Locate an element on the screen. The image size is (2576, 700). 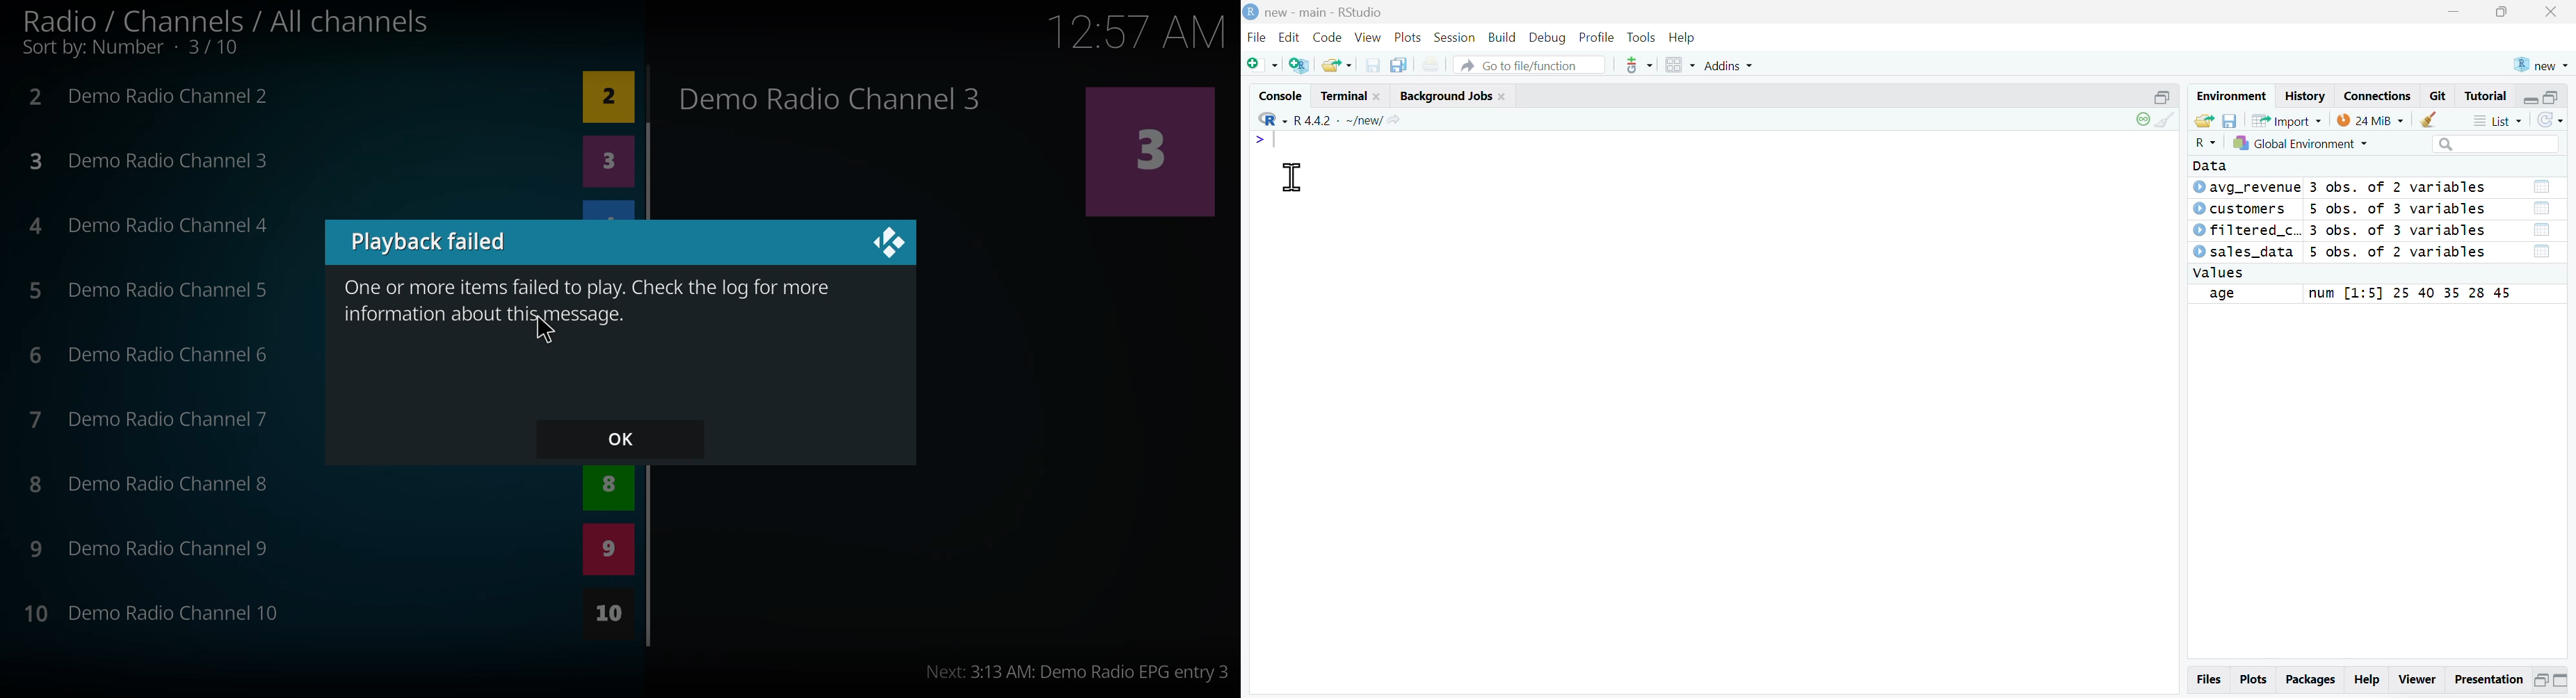
session status is located at coordinates (2141, 120).